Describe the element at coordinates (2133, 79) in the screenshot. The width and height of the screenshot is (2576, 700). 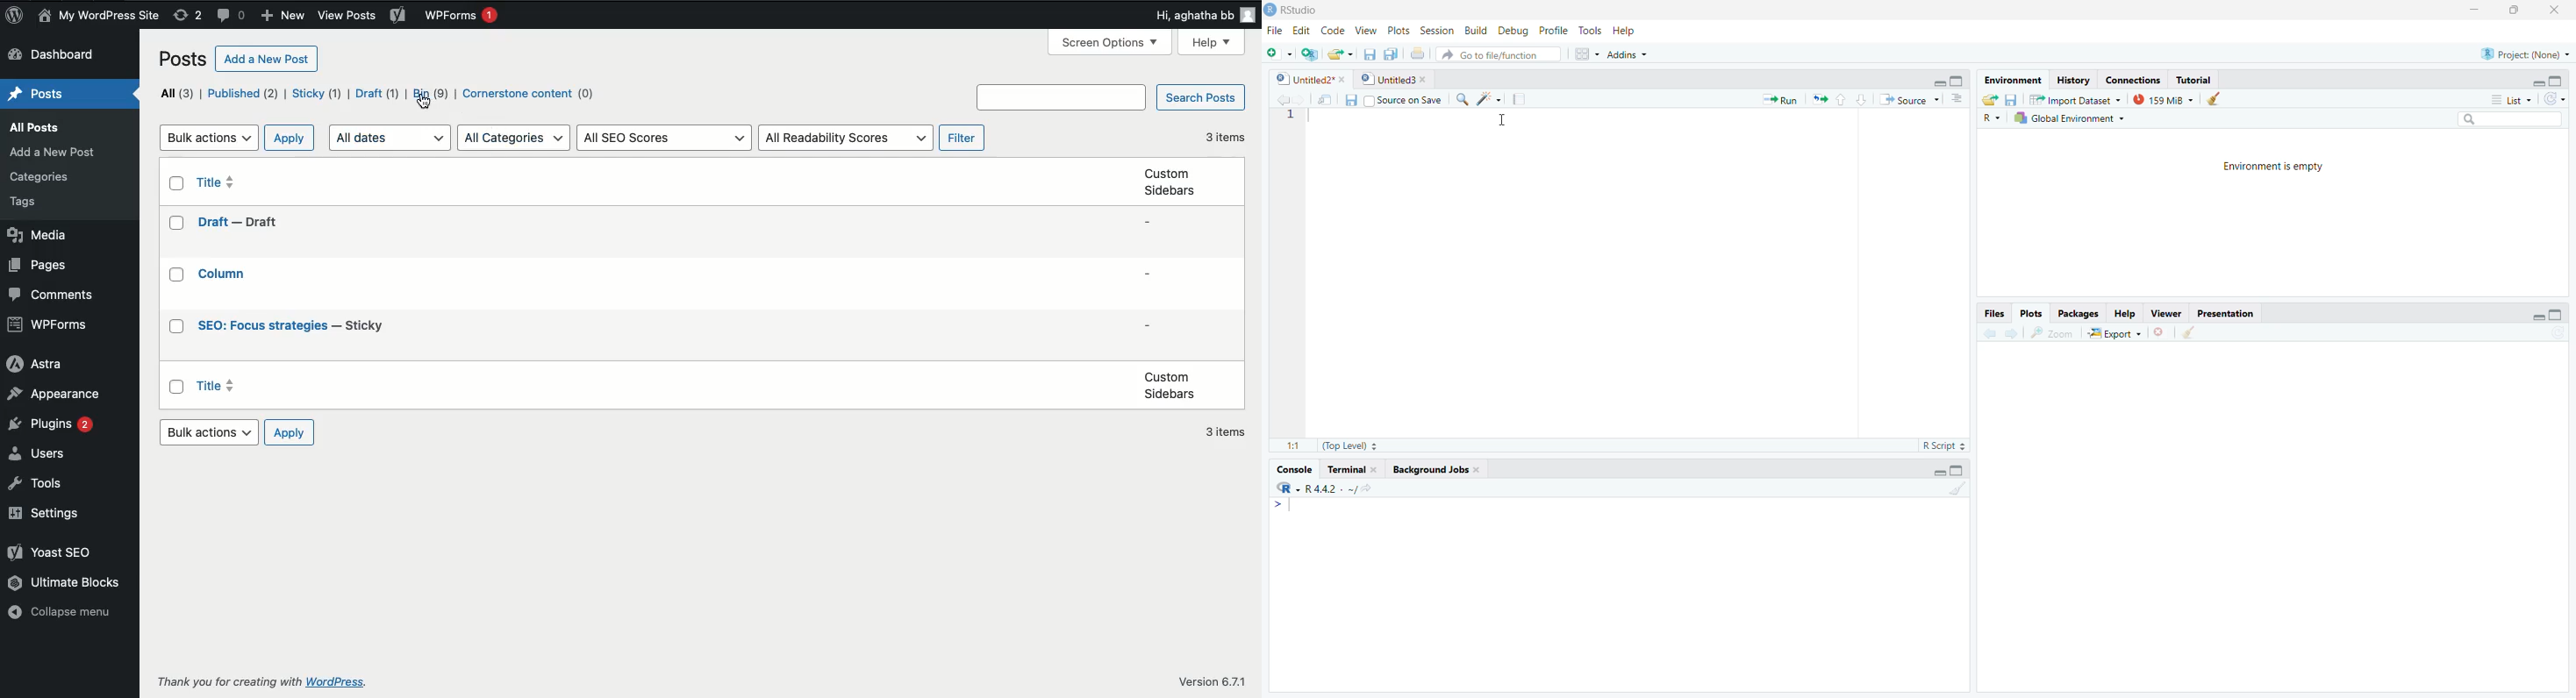
I see `Connections` at that location.